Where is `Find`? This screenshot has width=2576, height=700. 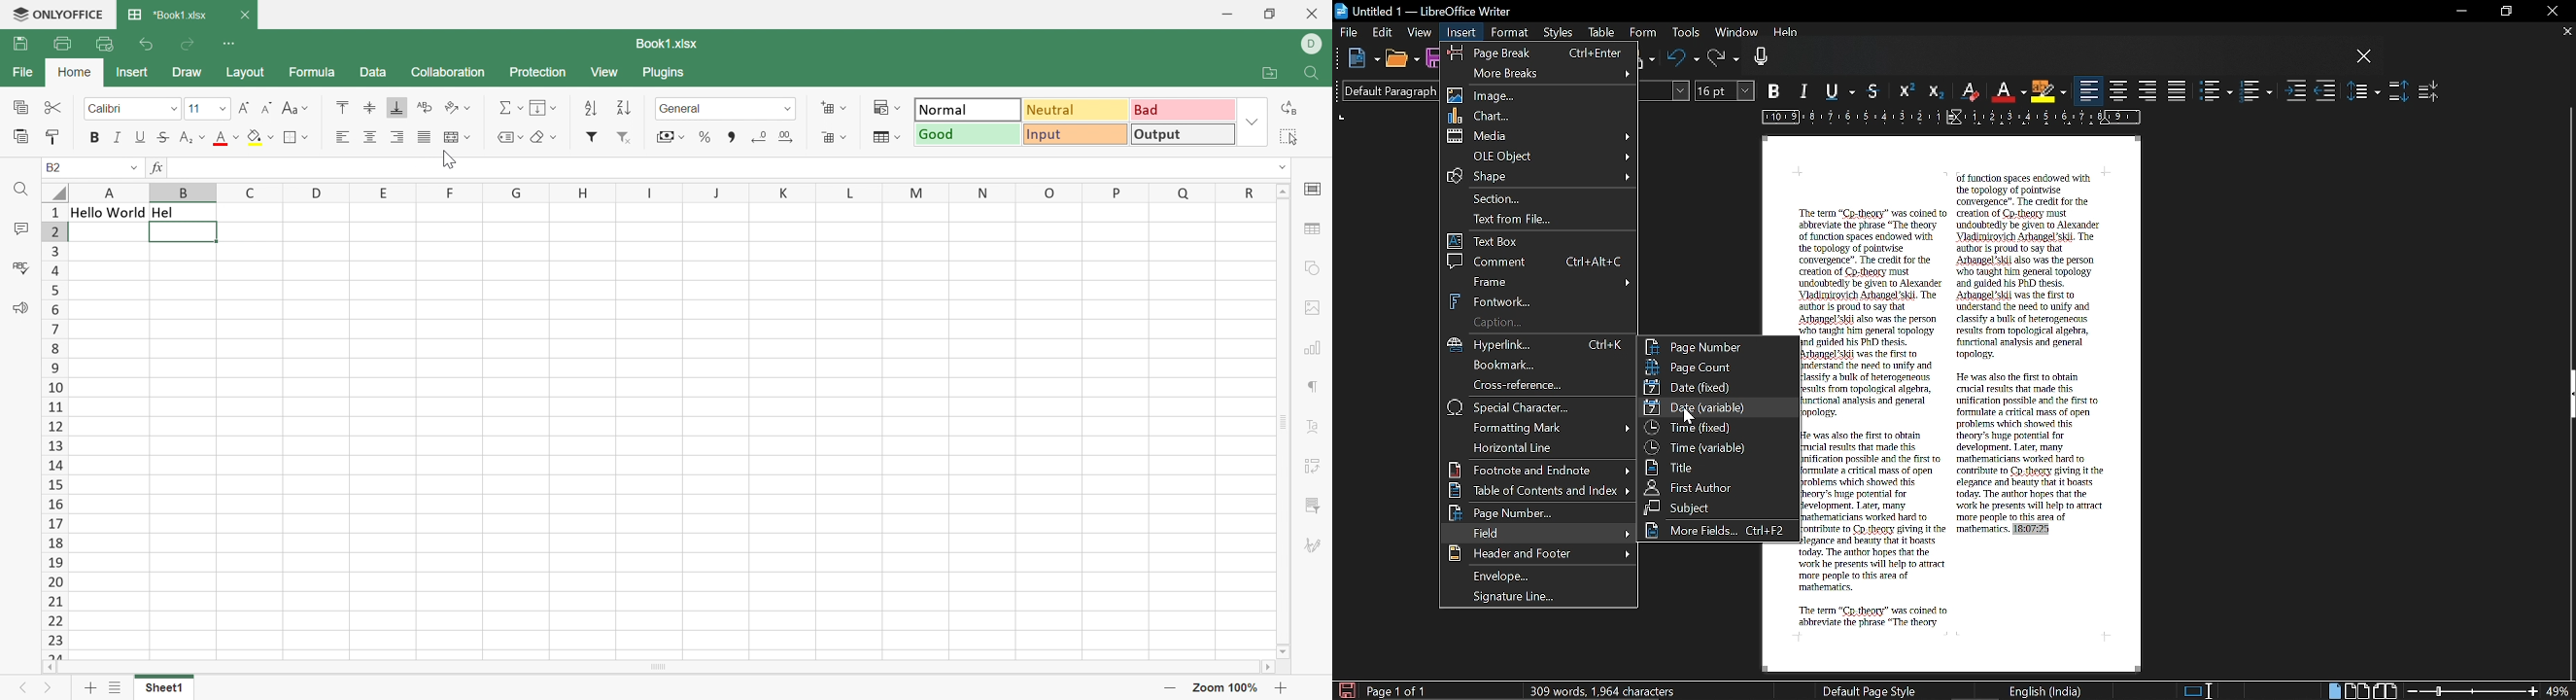
Find is located at coordinates (1316, 74).